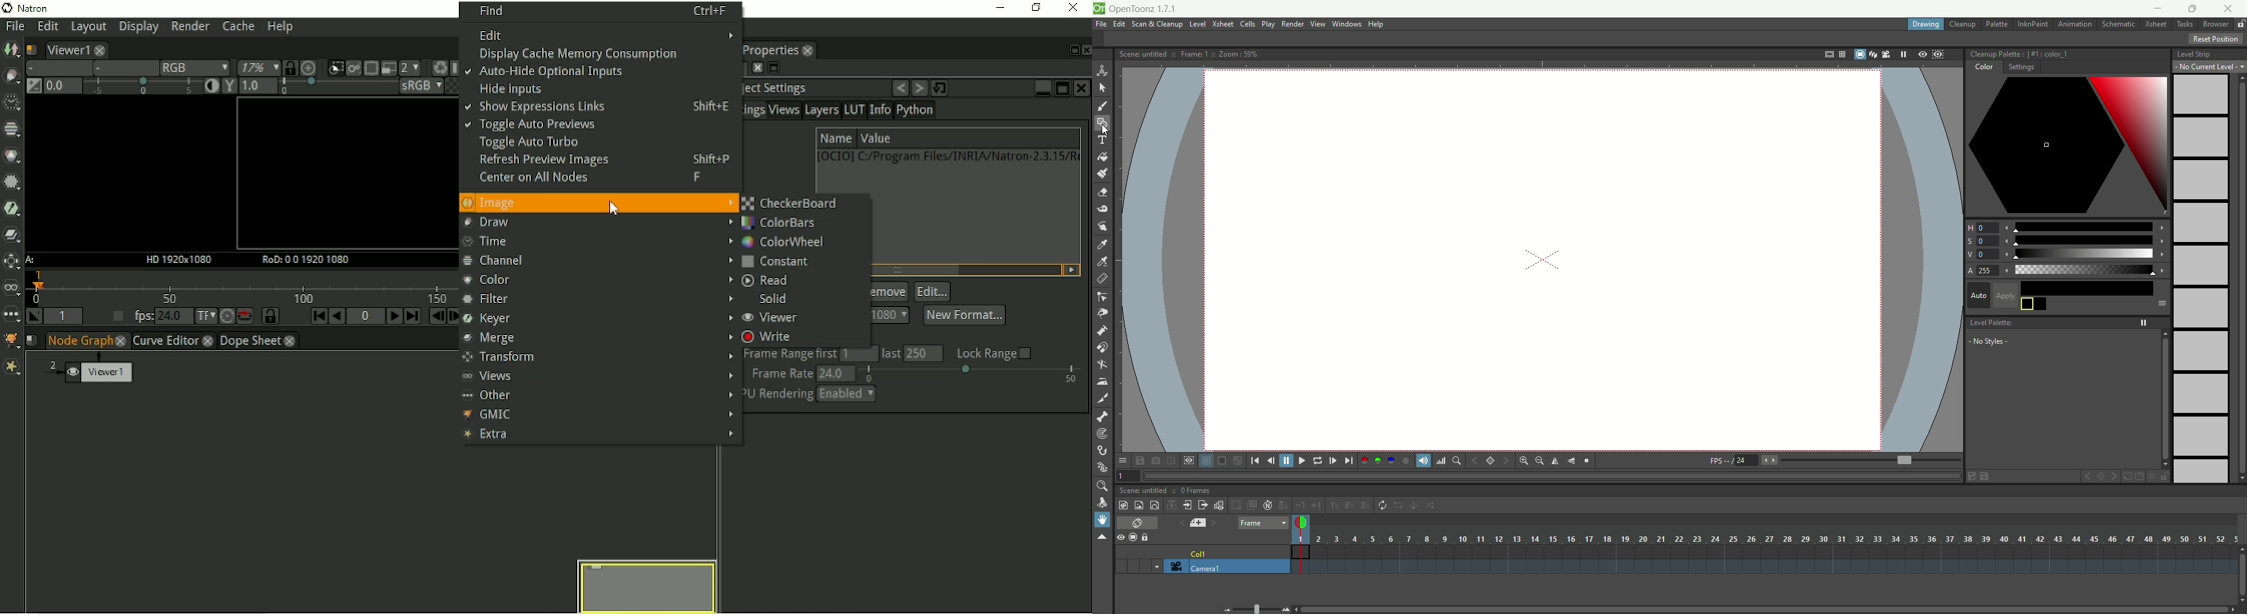  What do you see at coordinates (1156, 460) in the screenshot?
I see `snapchat` at bounding box center [1156, 460].